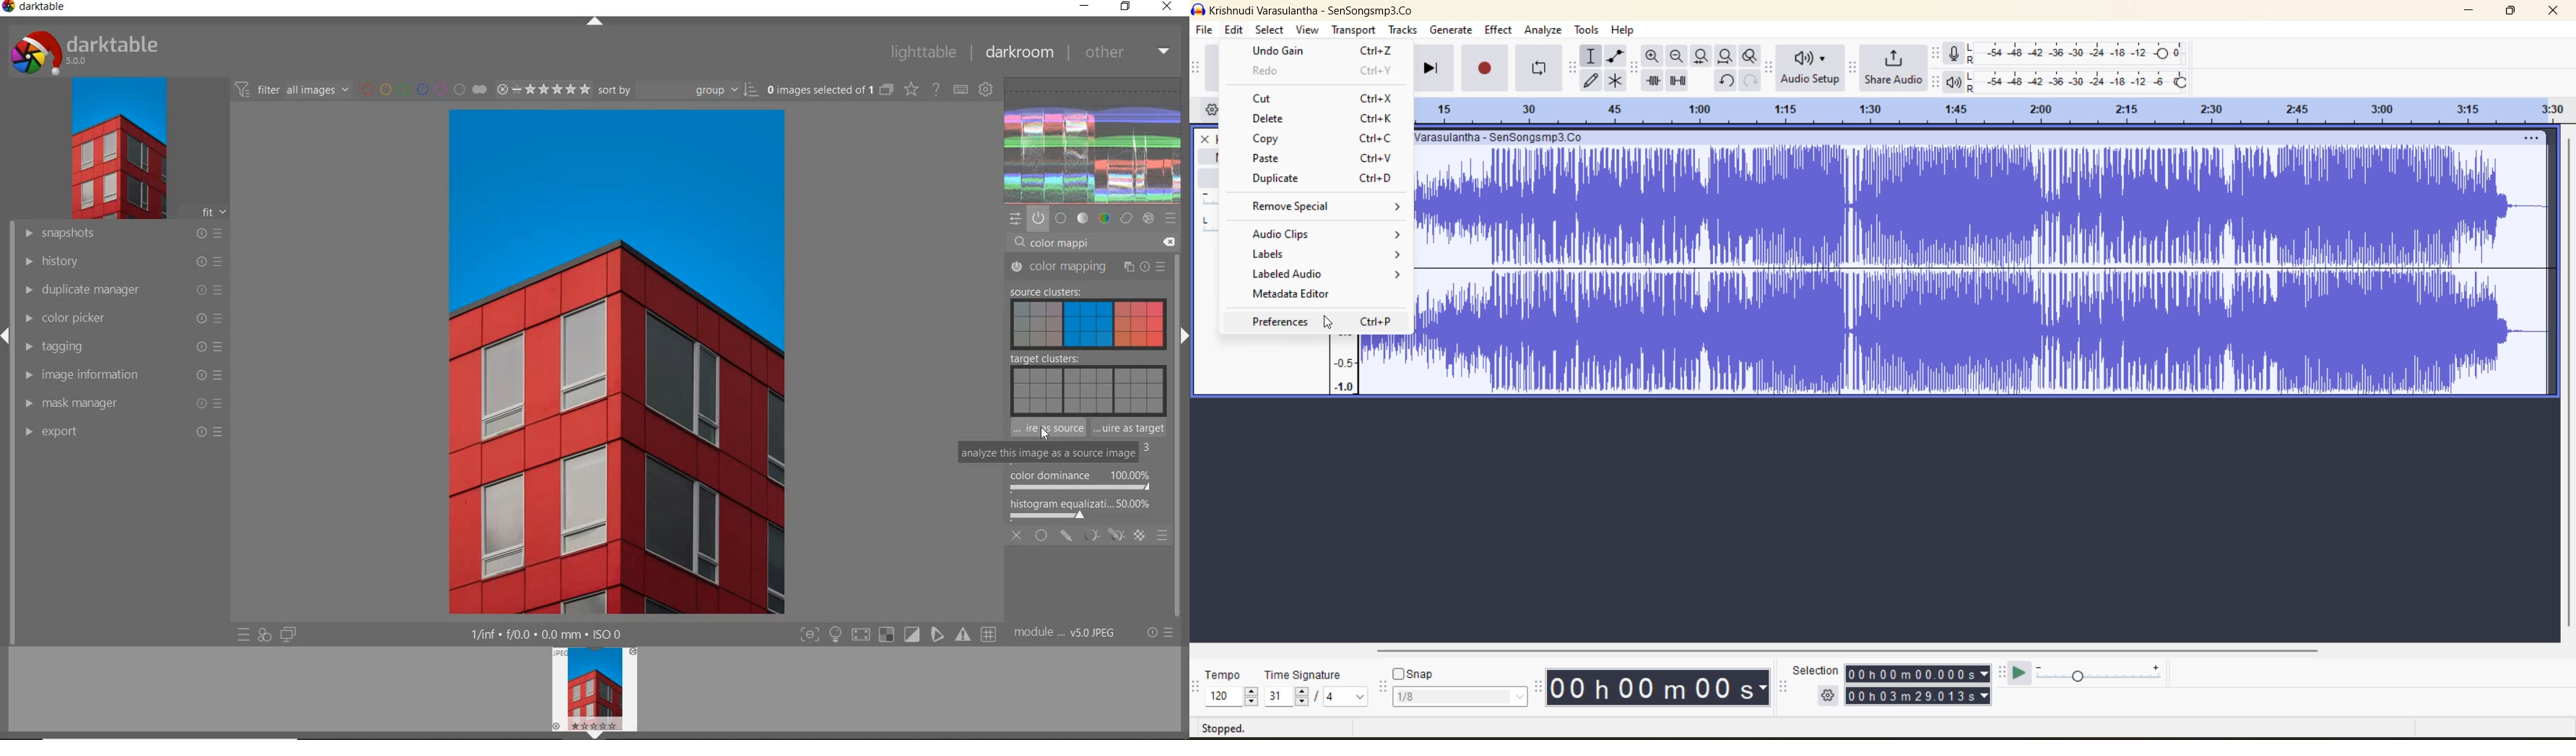 This screenshot has height=756, width=2576. What do you see at coordinates (1857, 647) in the screenshot?
I see `horizontal scroll bar` at bounding box center [1857, 647].